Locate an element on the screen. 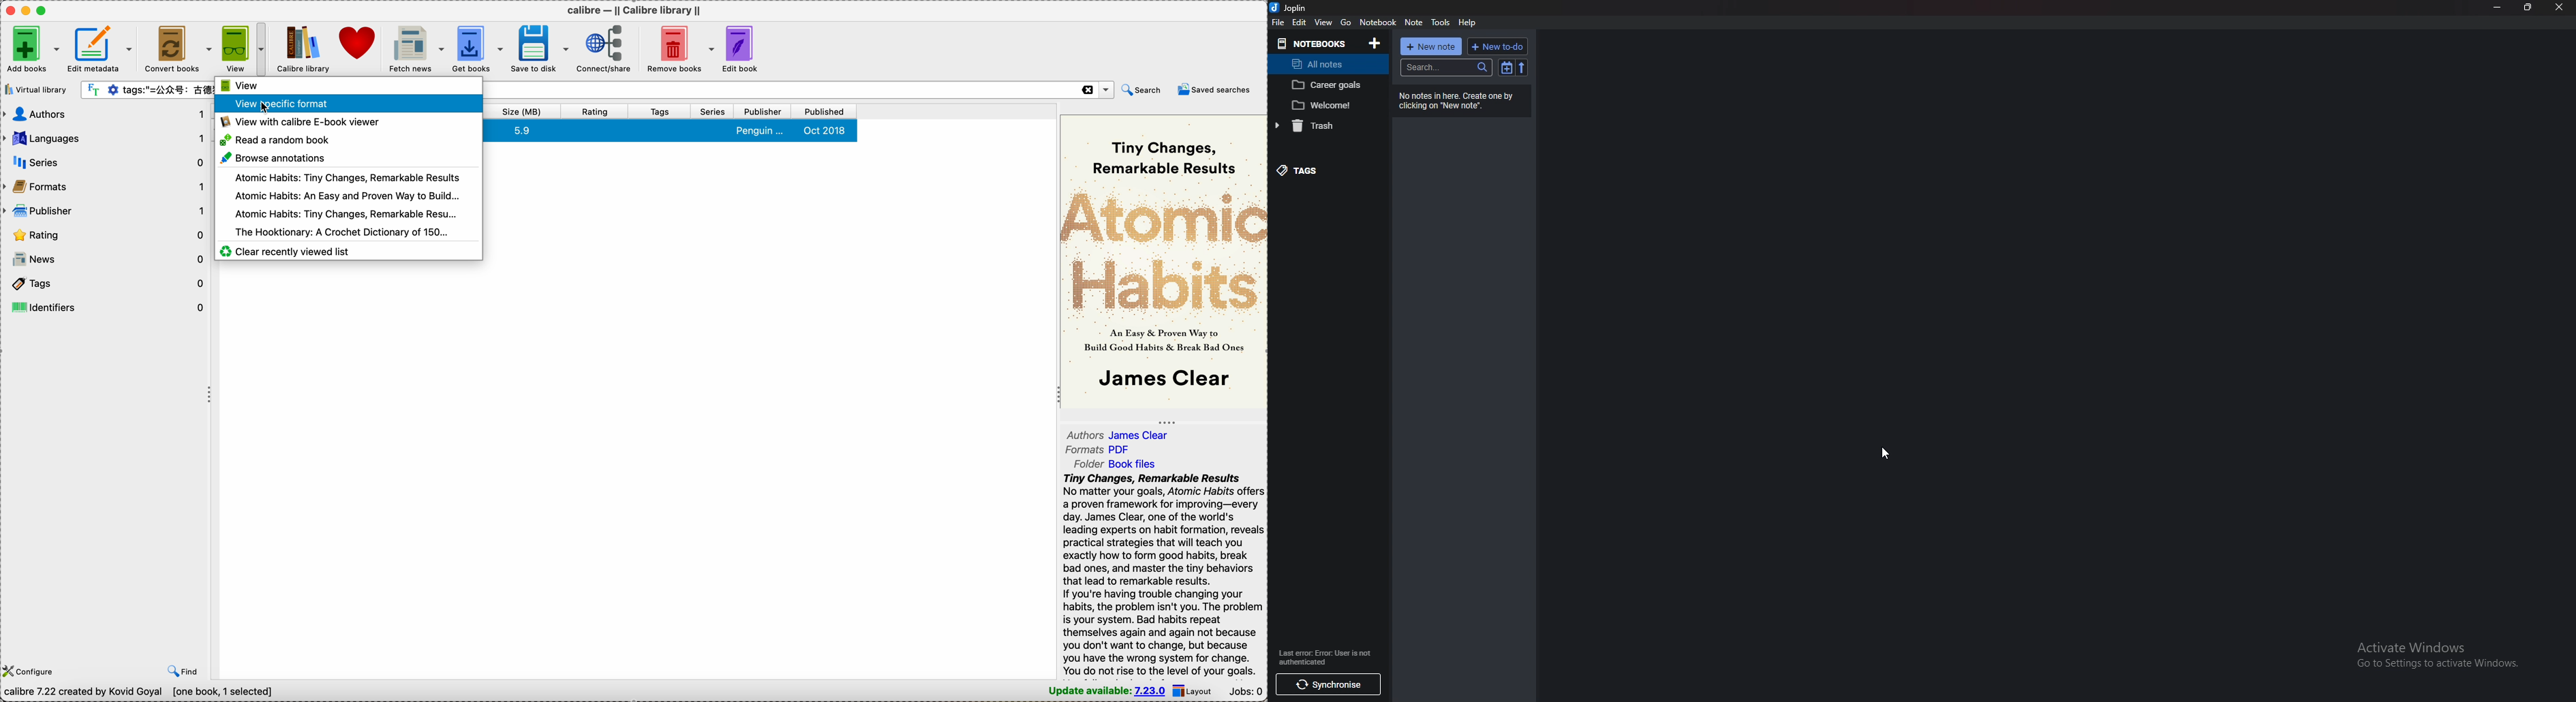  resize is located at coordinates (2528, 7).